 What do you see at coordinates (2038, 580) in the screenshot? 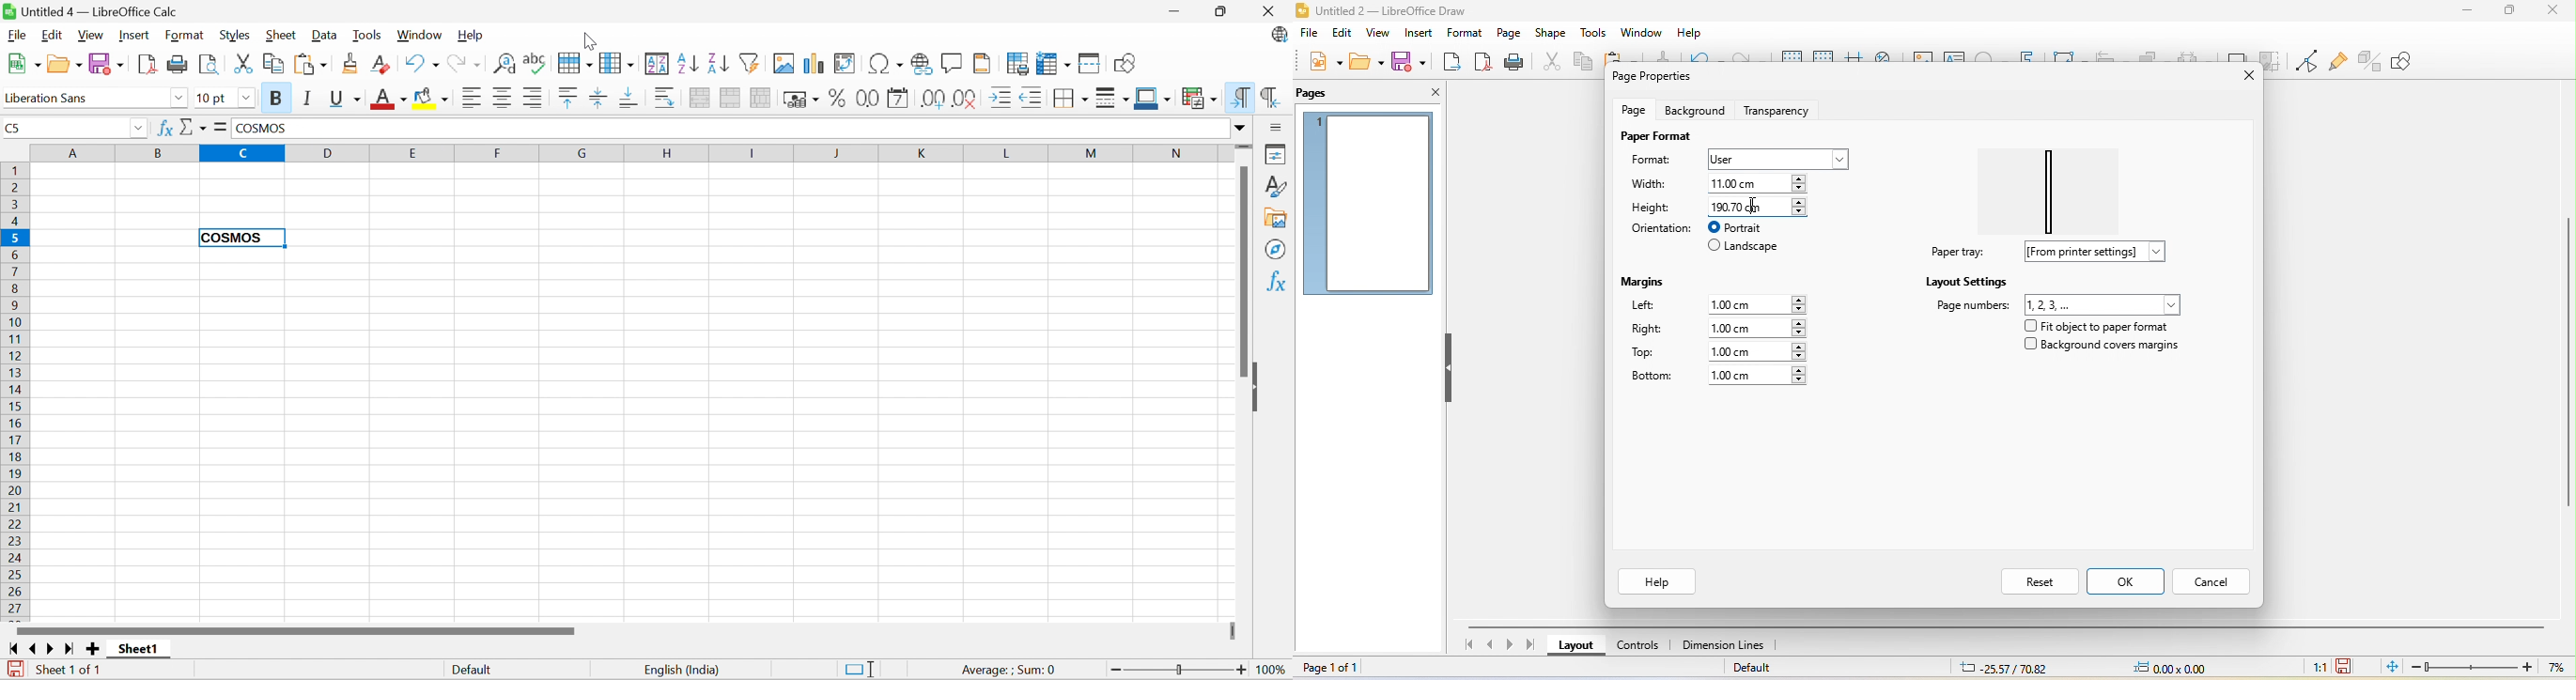
I see `reset` at bounding box center [2038, 580].